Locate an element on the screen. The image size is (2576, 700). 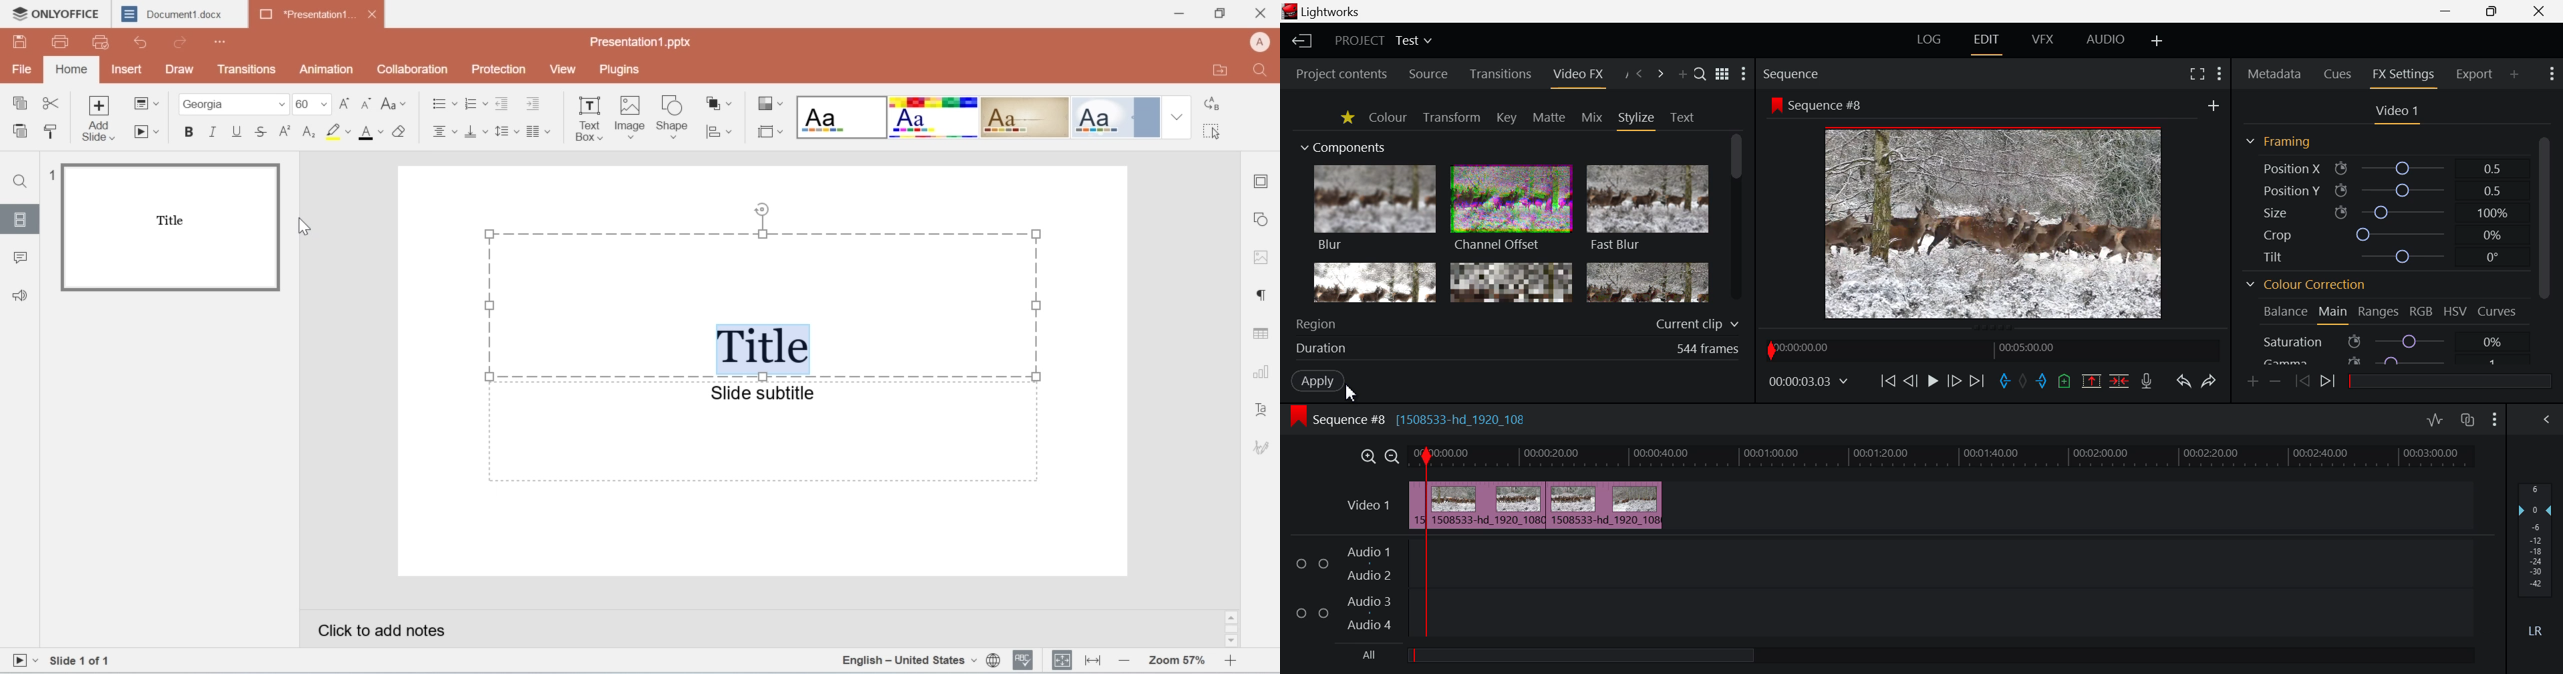
print is located at coordinates (63, 43).